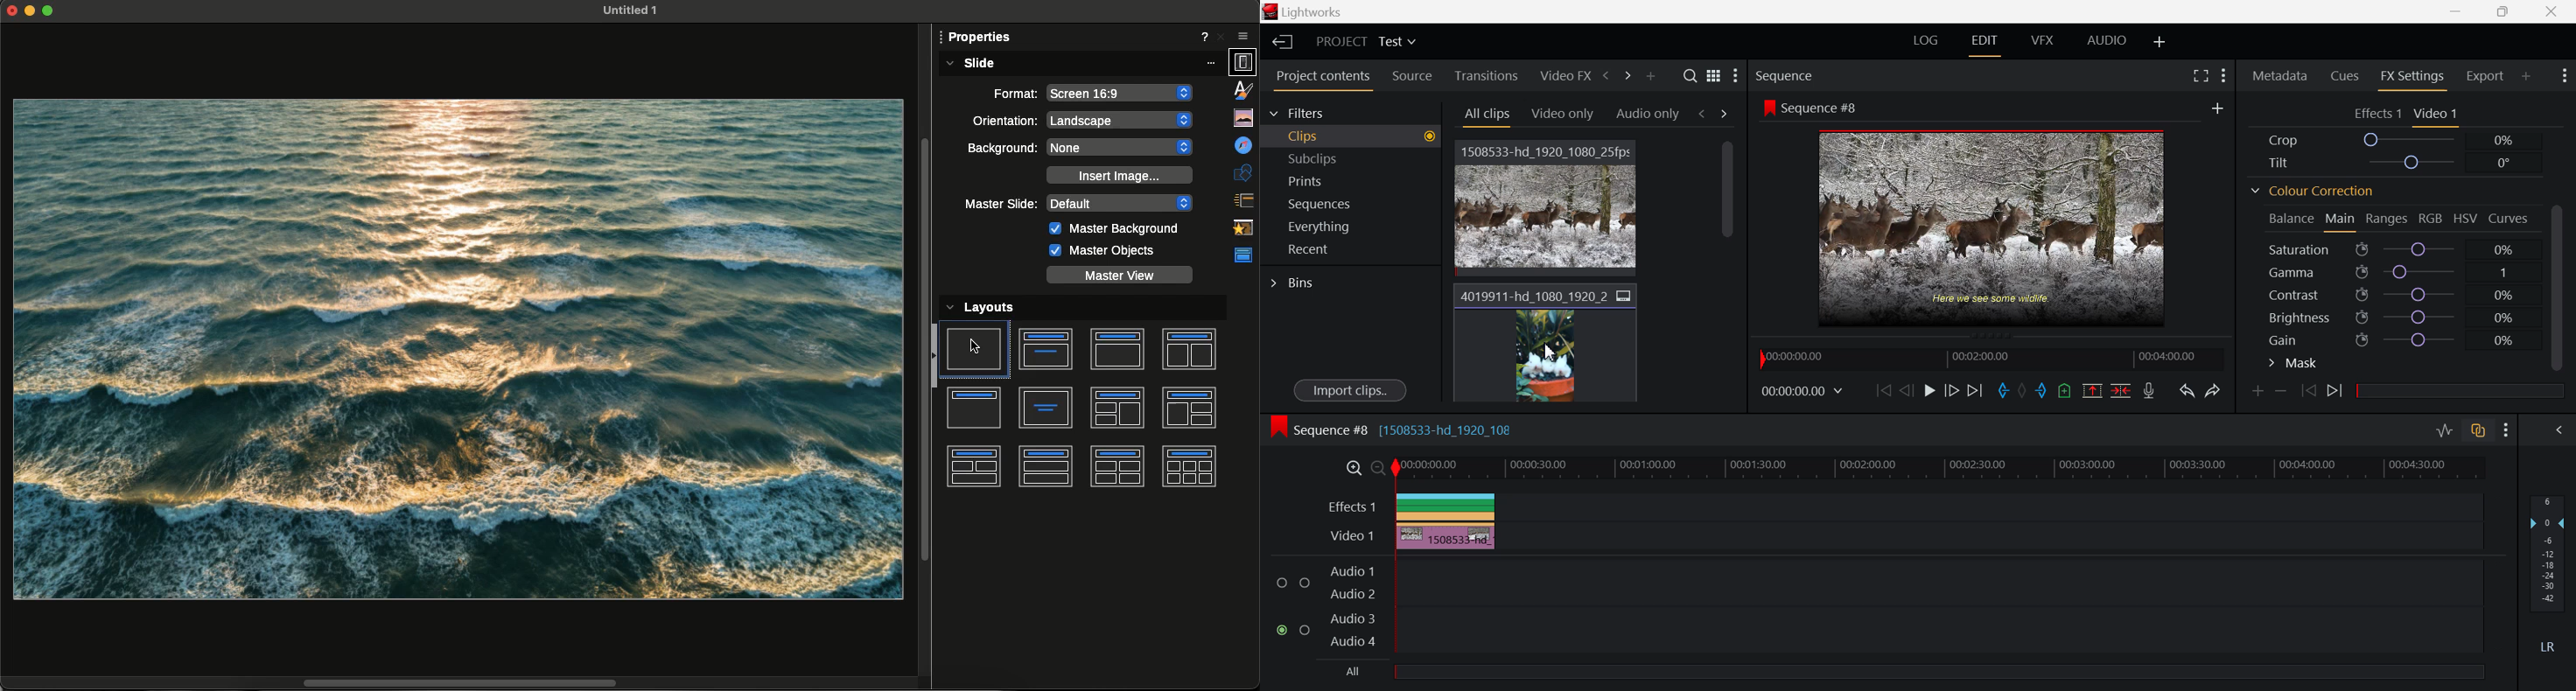 The image size is (2576, 700). I want to click on Minimize, so click(2504, 12).